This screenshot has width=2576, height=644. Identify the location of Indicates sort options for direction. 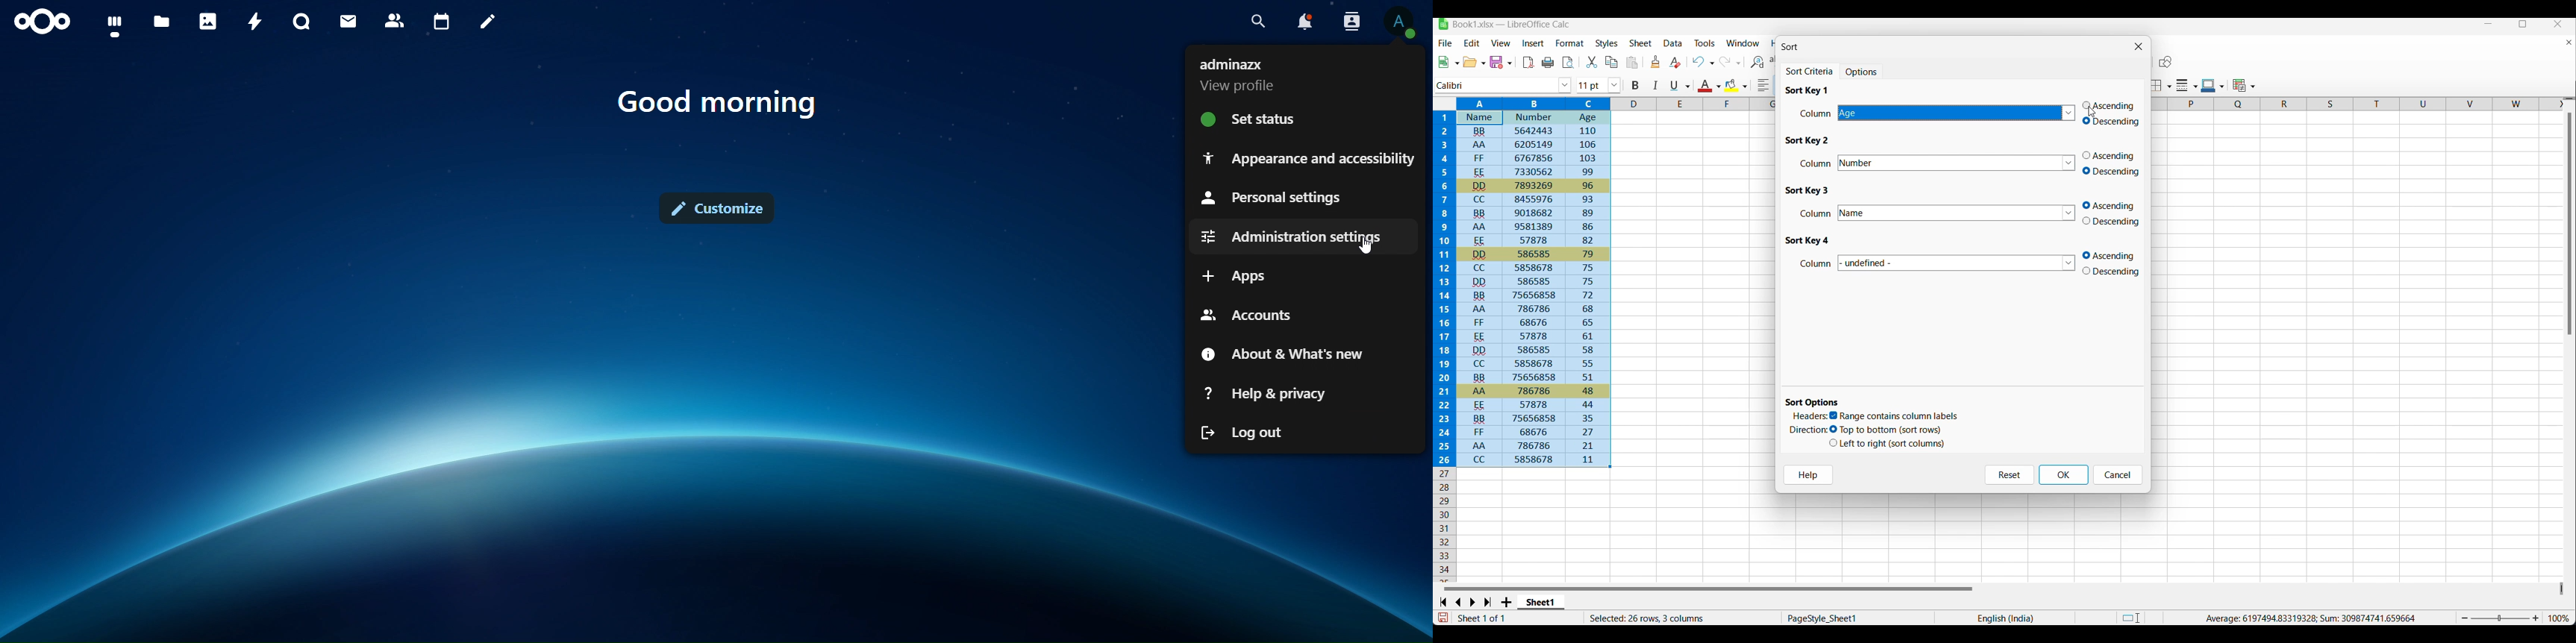
(1809, 430).